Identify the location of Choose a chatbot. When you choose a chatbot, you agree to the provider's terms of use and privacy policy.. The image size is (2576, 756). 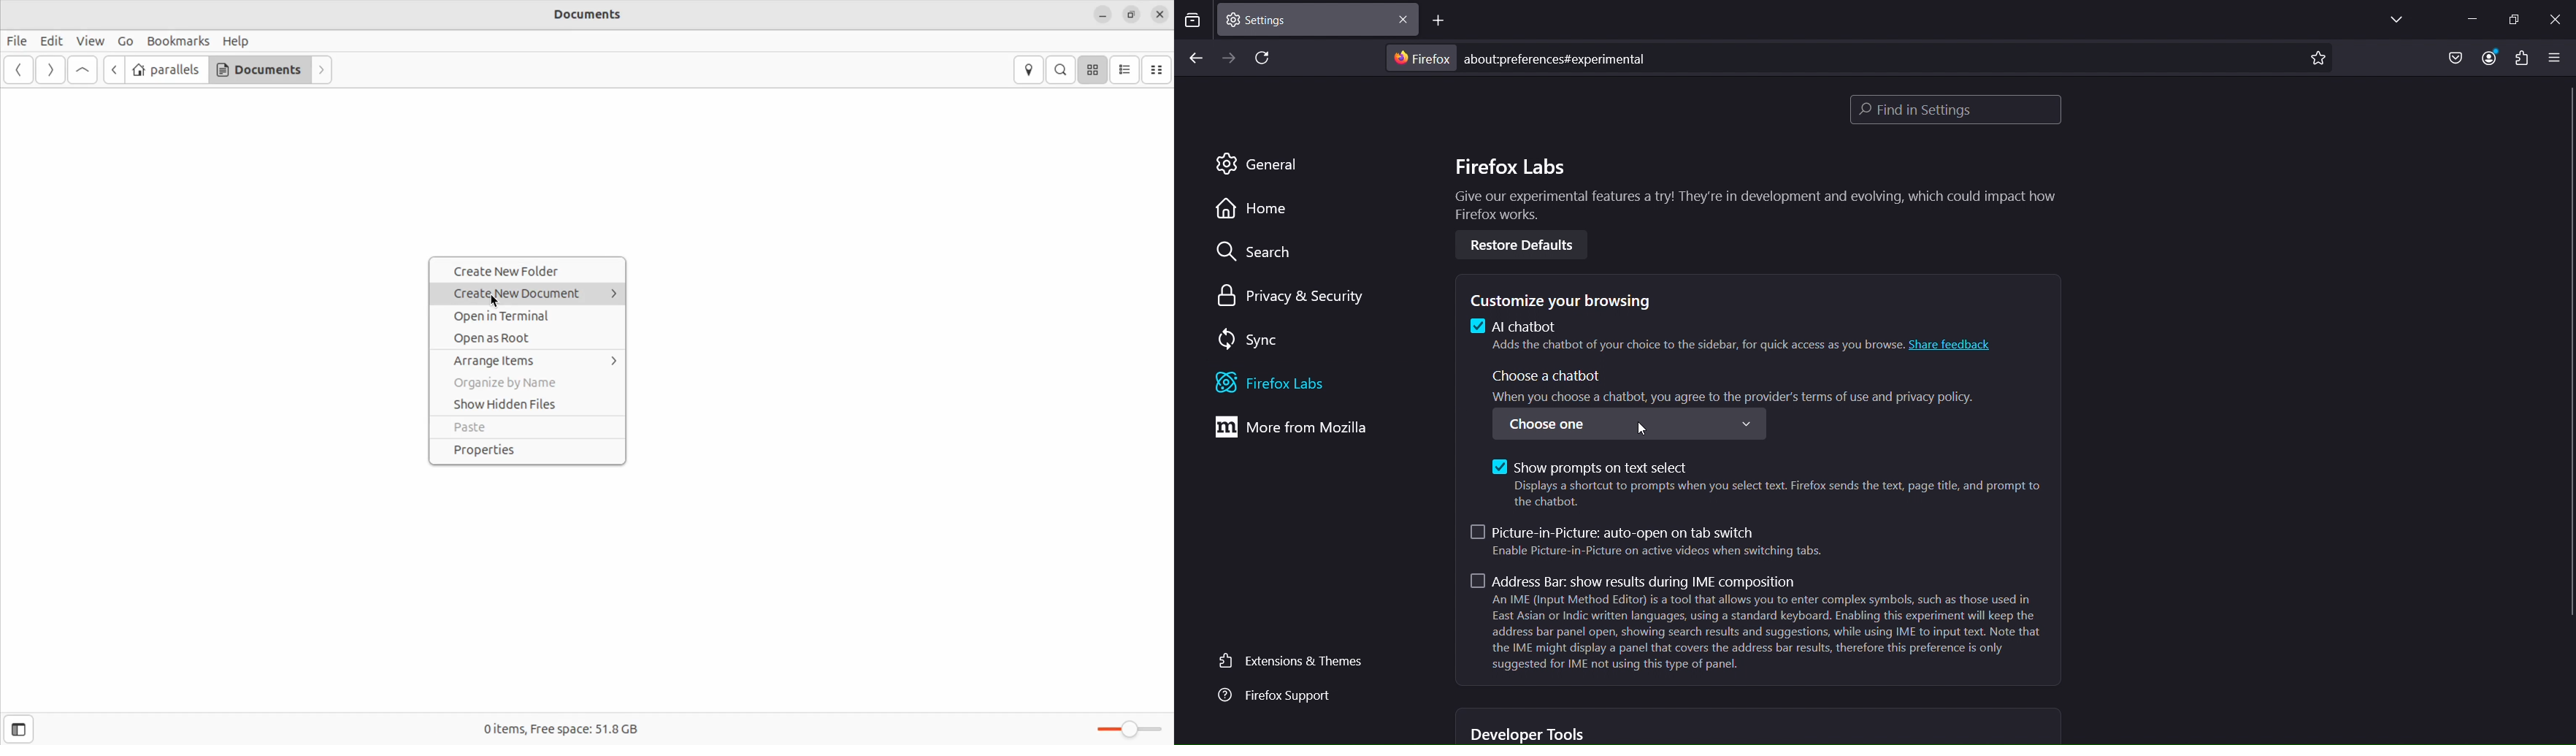
(1738, 386).